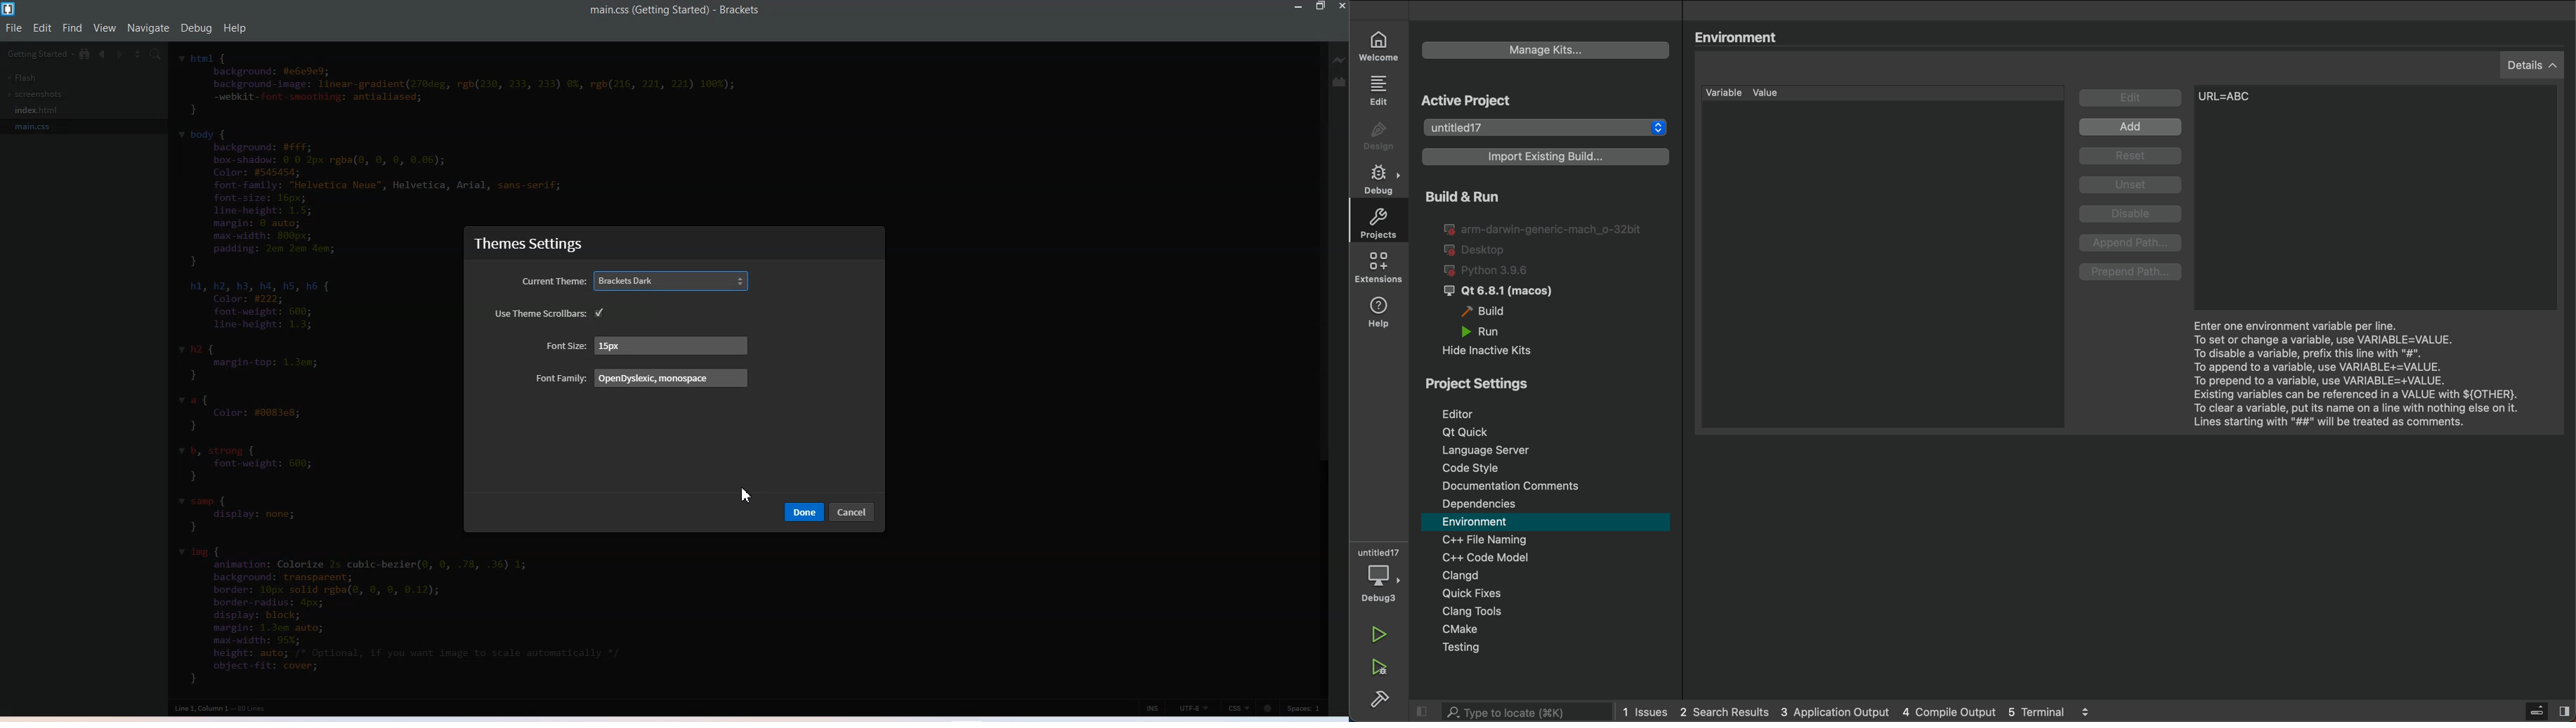  Describe the element at coordinates (745, 494) in the screenshot. I see `Cursor` at that location.